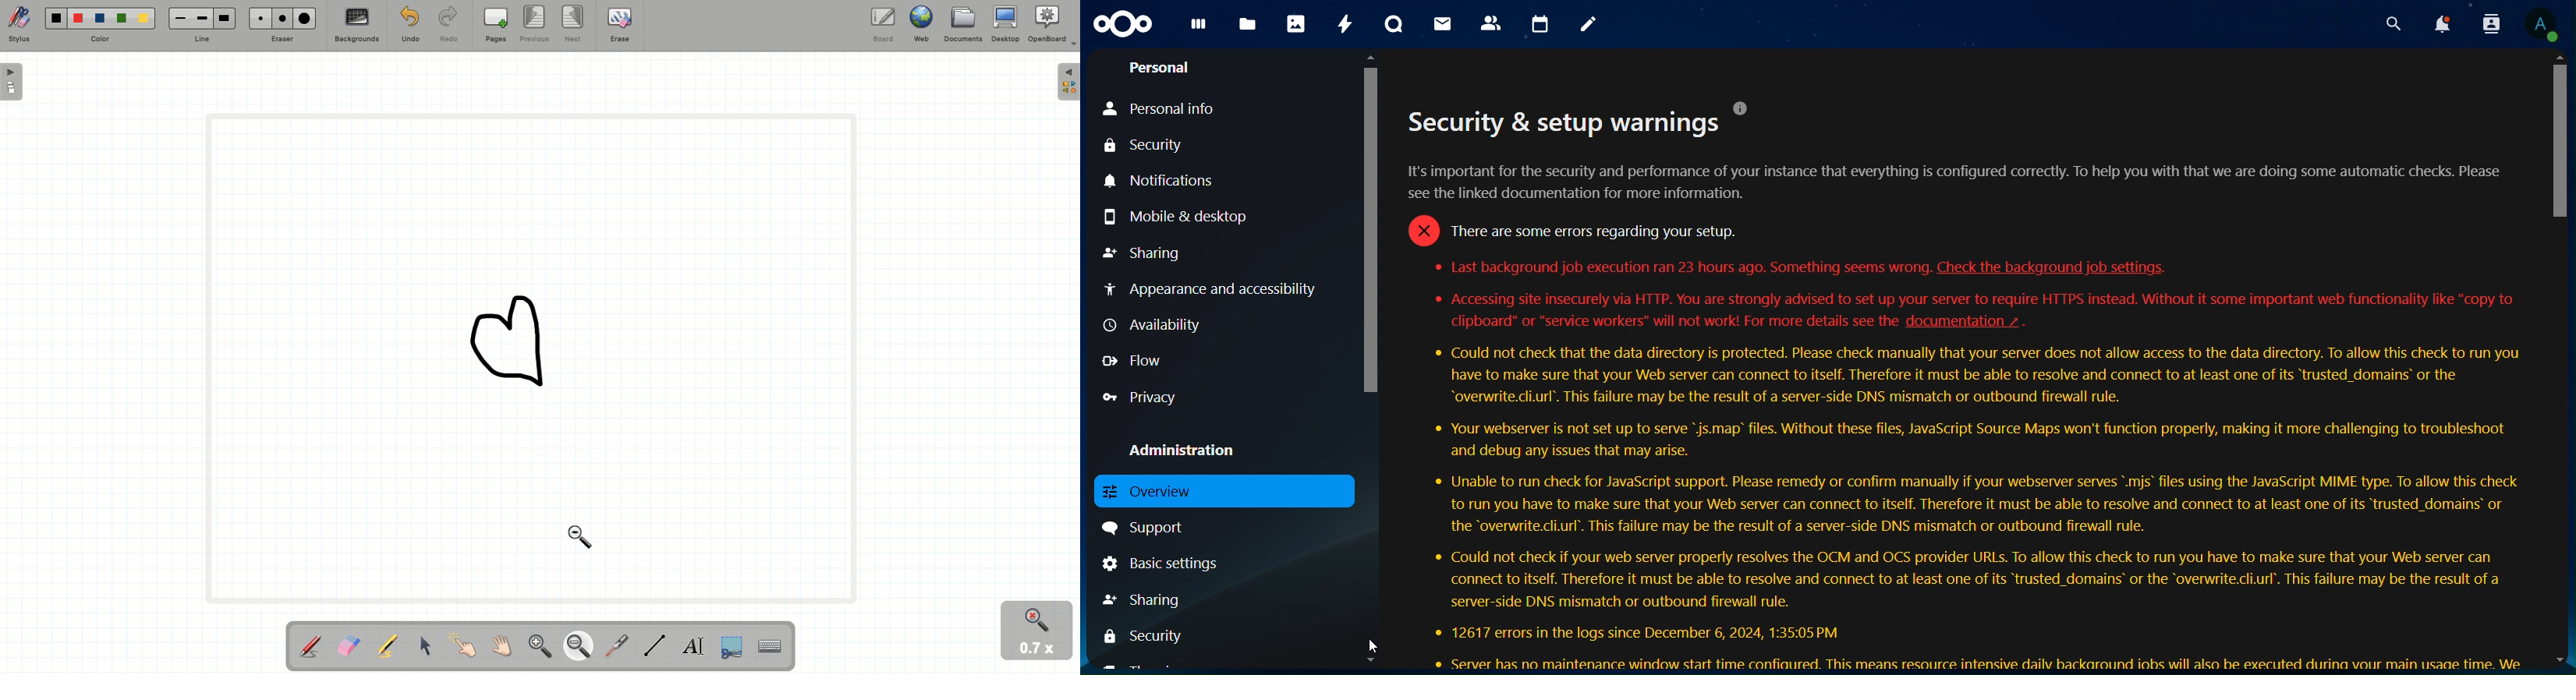  What do you see at coordinates (1005, 24) in the screenshot?
I see `Desktop` at bounding box center [1005, 24].